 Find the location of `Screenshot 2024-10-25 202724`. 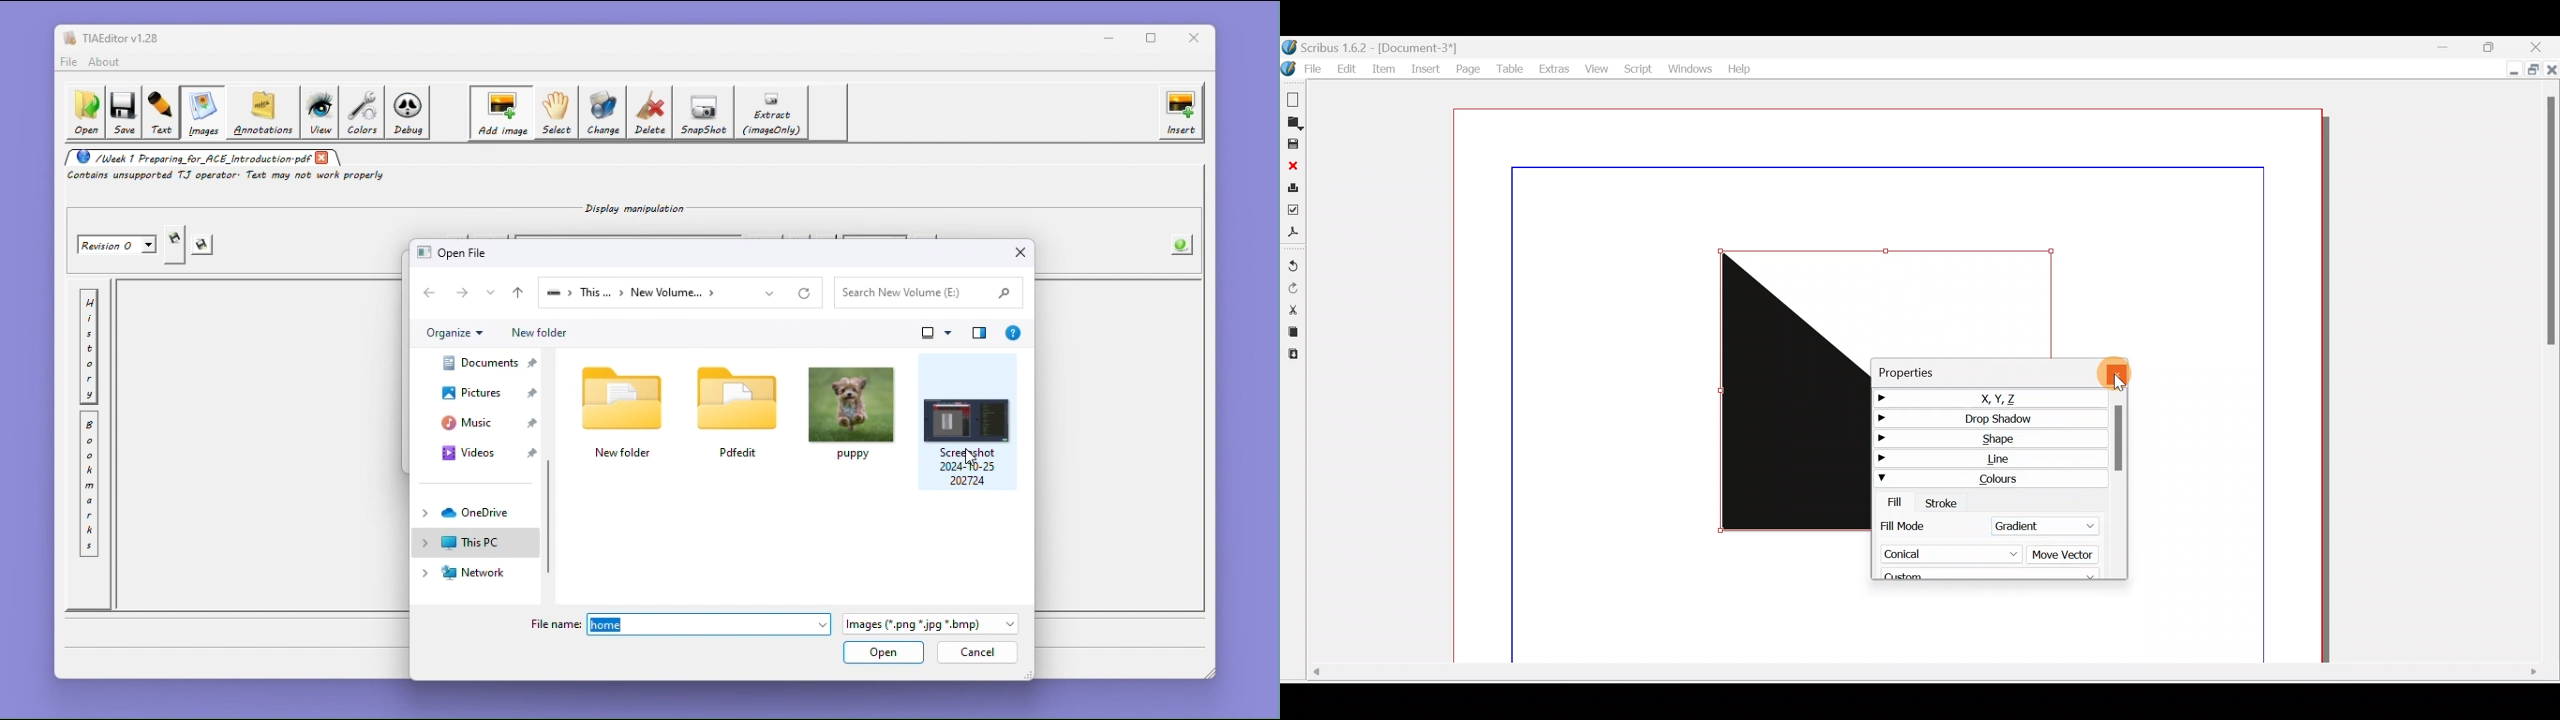

Screenshot 2024-10-25 202724 is located at coordinates (967, 421).